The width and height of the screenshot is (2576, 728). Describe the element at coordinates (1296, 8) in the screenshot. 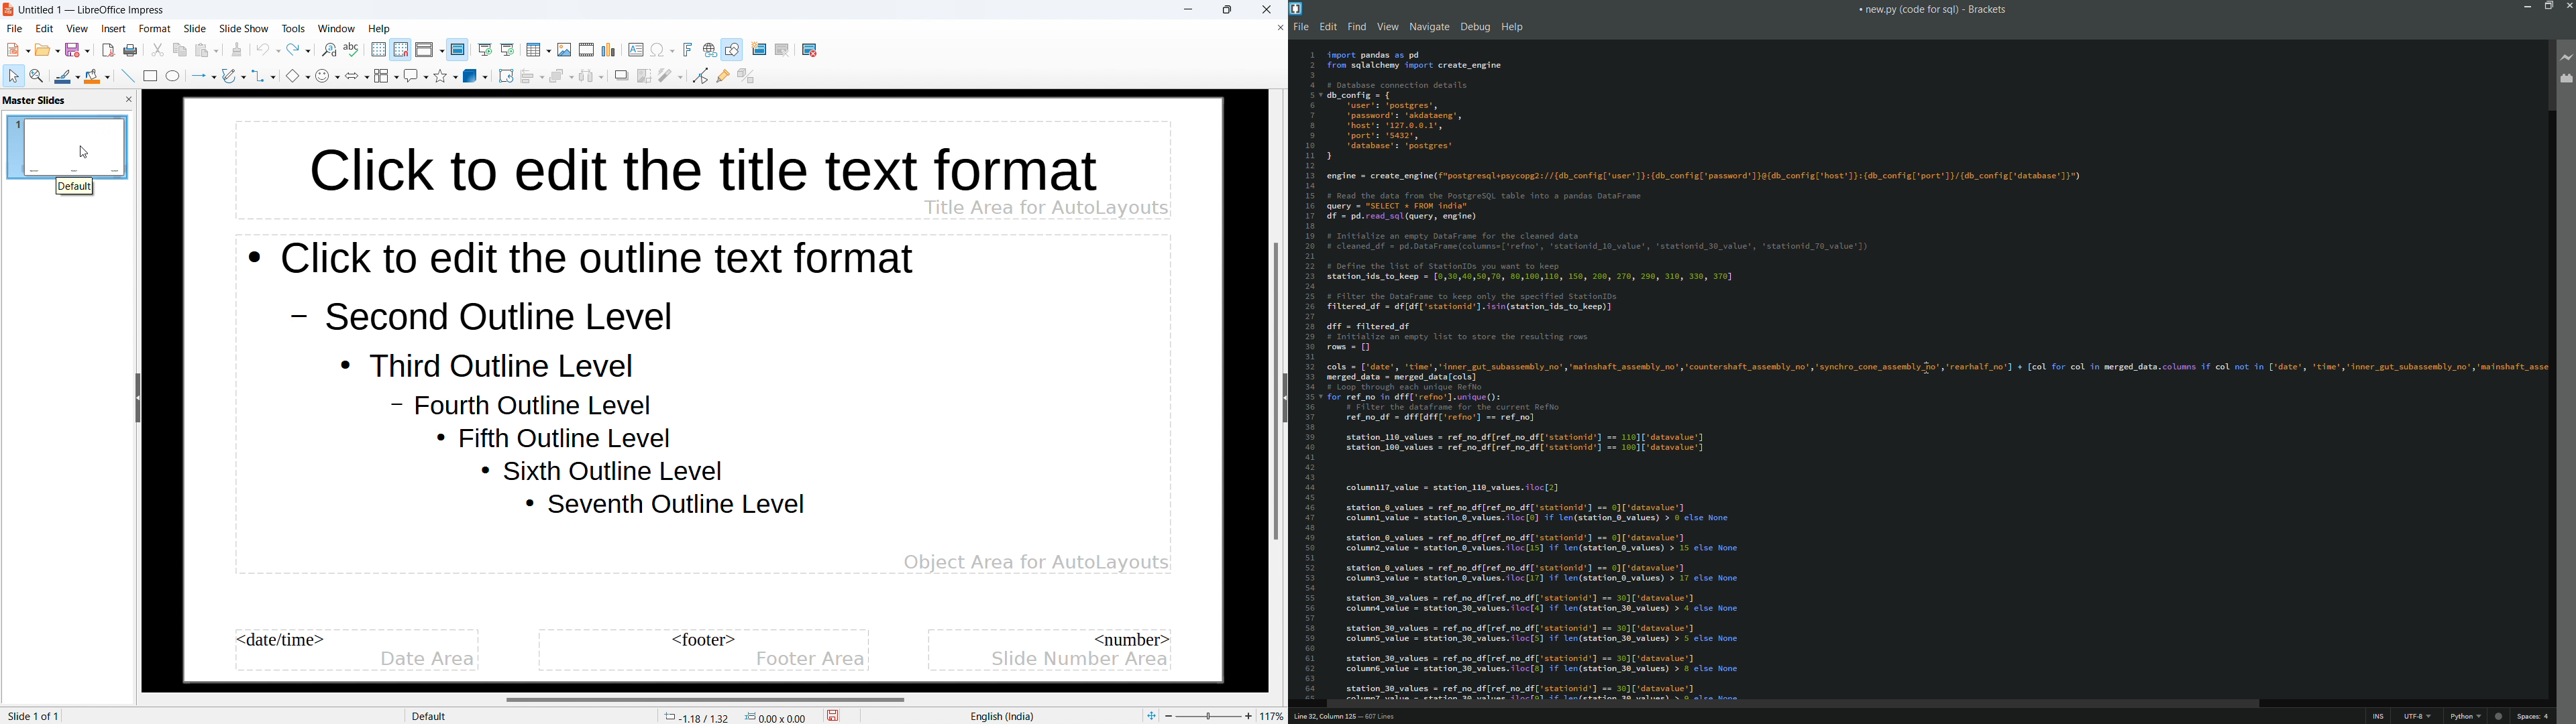

I see `app icon` at that location.